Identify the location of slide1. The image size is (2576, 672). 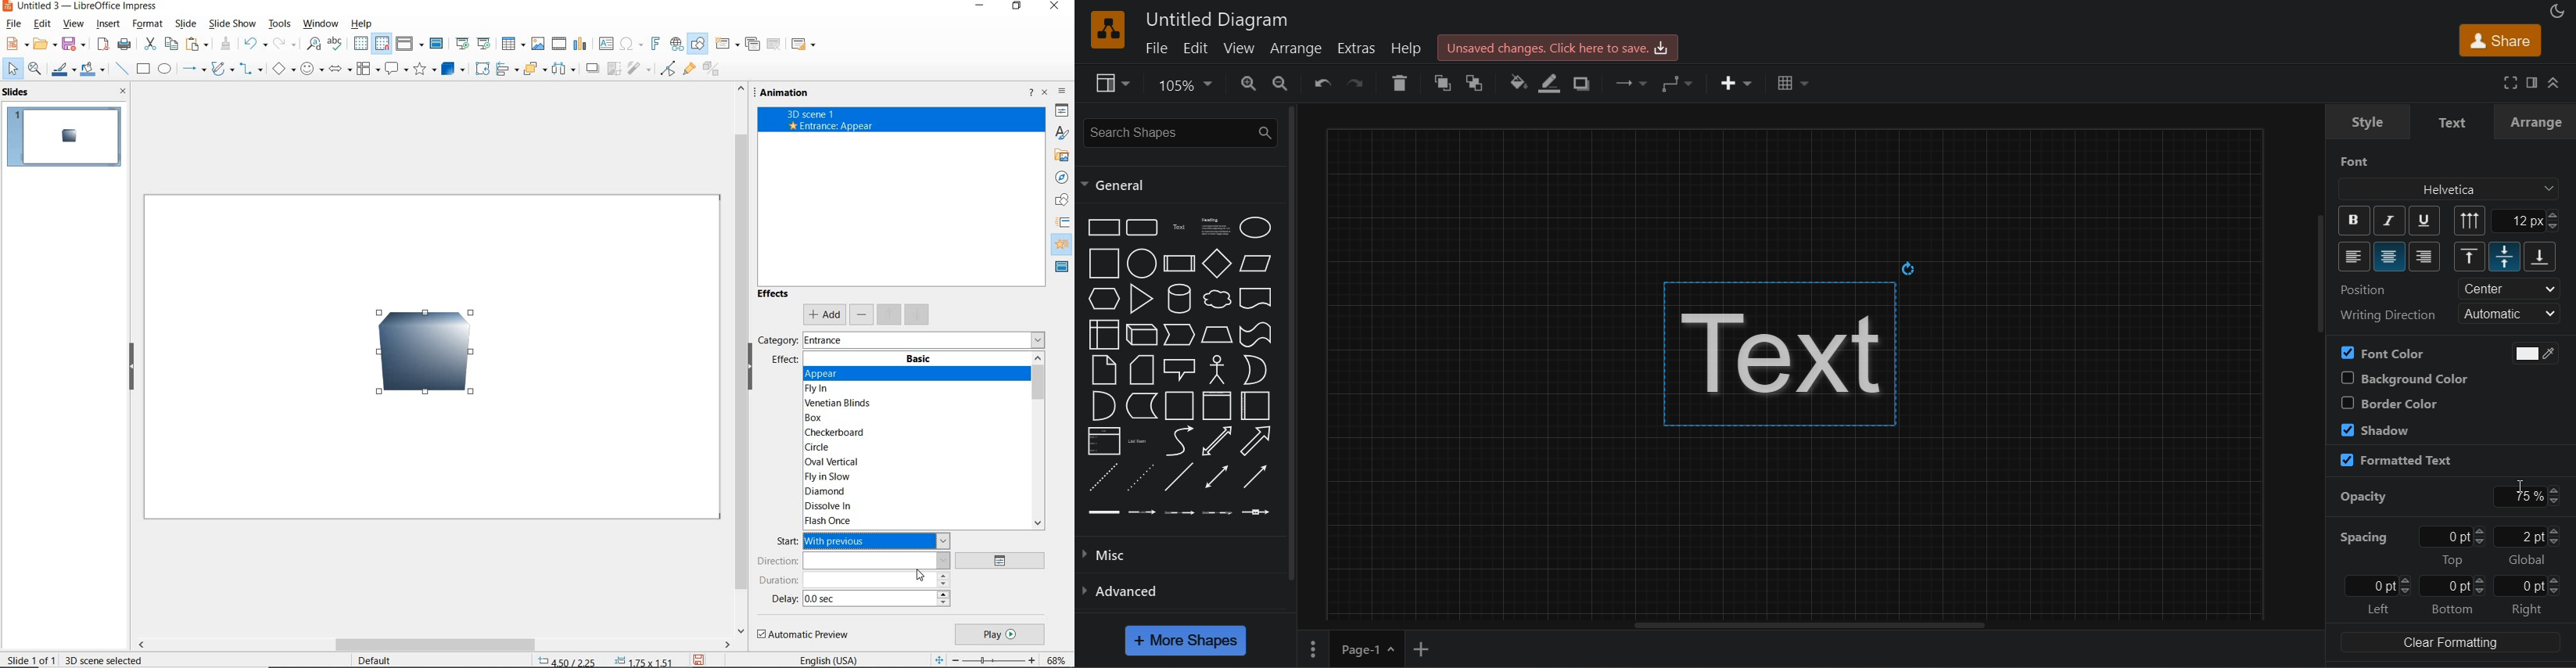
(67, 138).